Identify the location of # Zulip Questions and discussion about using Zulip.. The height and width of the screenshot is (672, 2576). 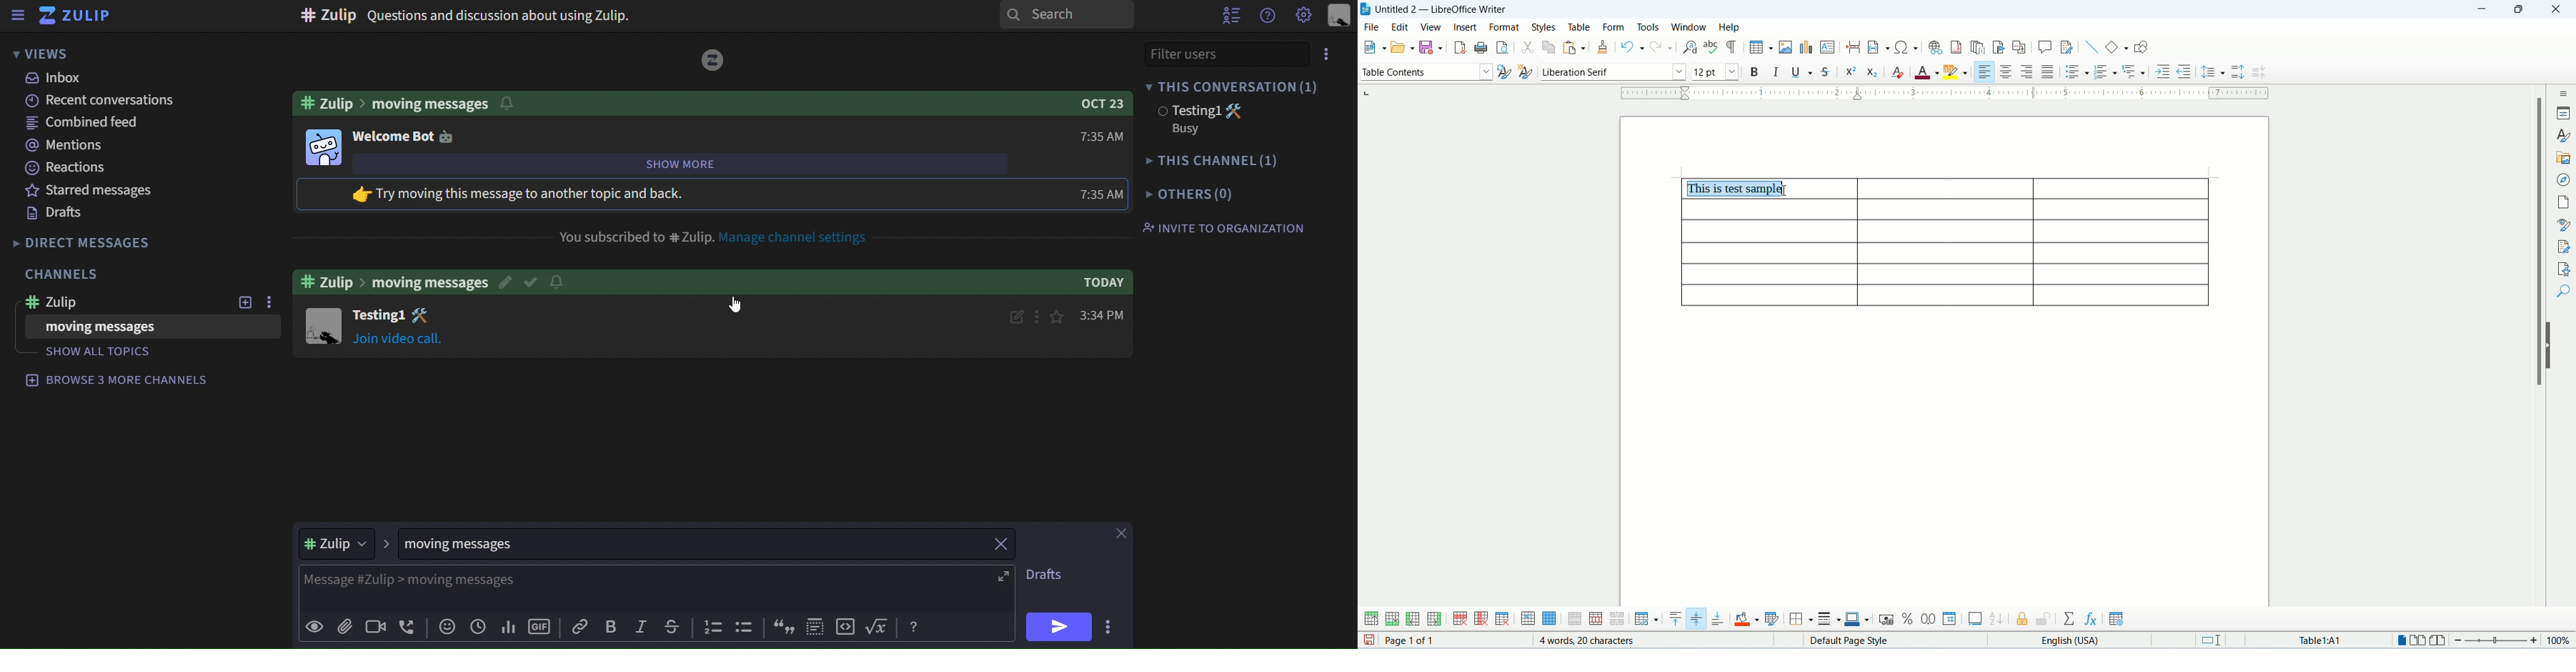
(471, 15).